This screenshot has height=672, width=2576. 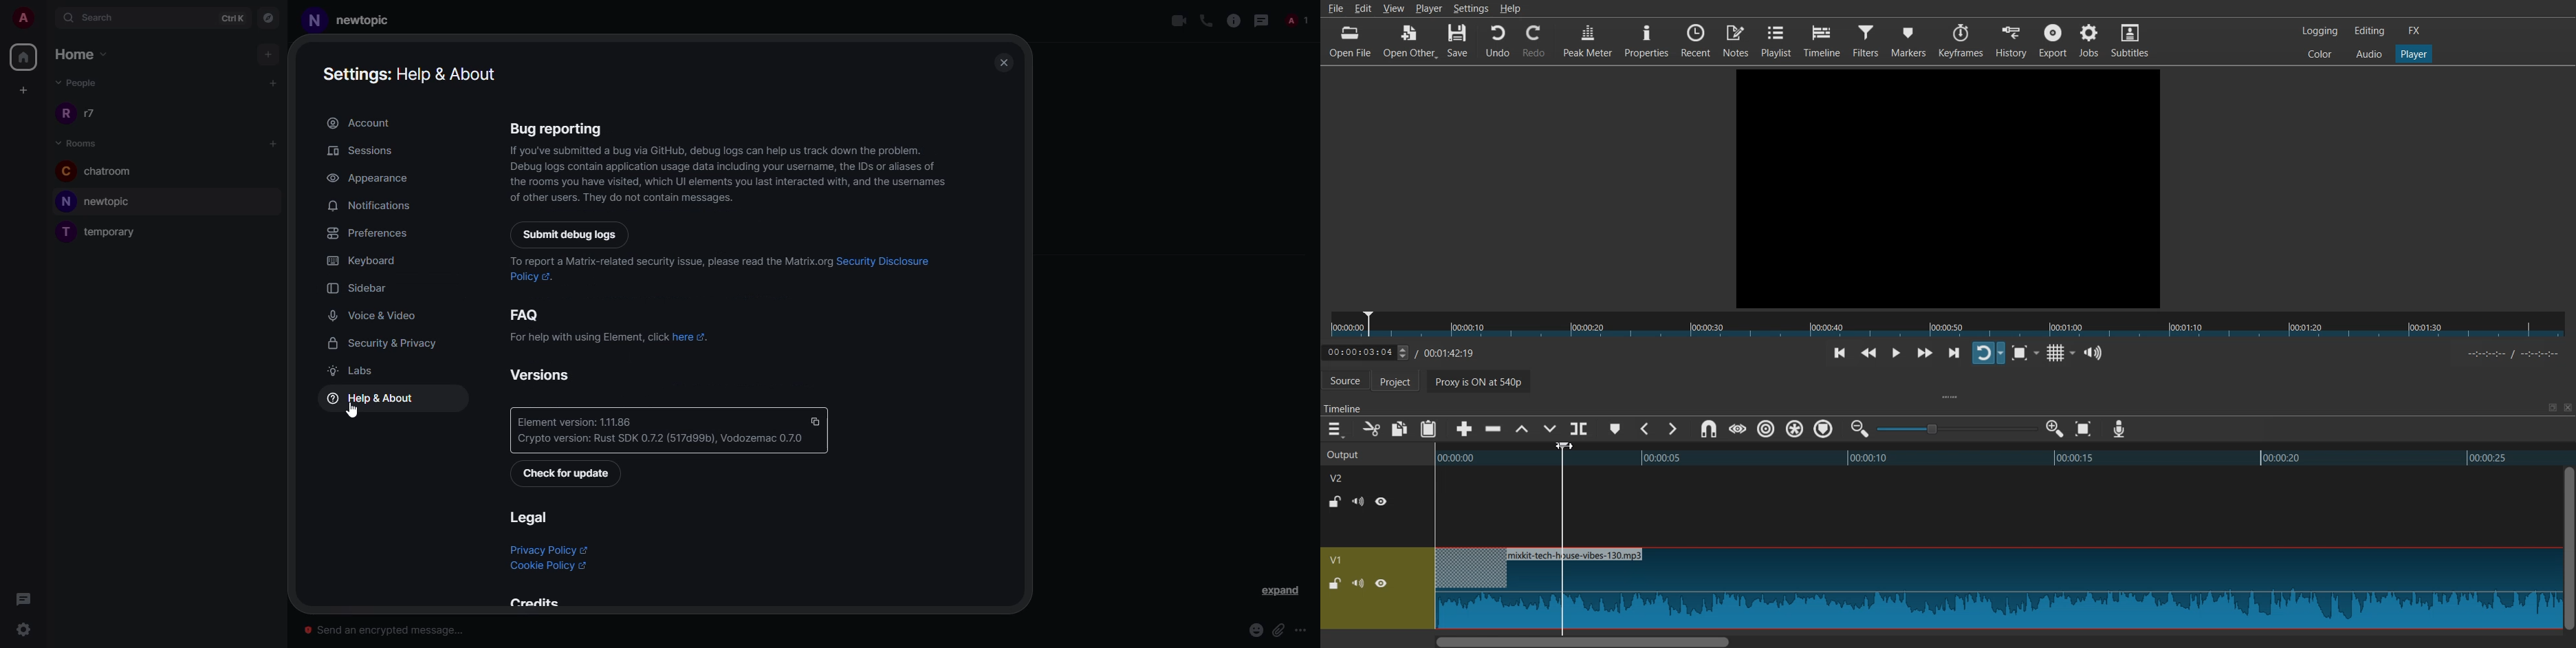 What do you see at coordinates (1375, 453) in the screenshot?
I see `Output` at bounding box center [1375, 453].